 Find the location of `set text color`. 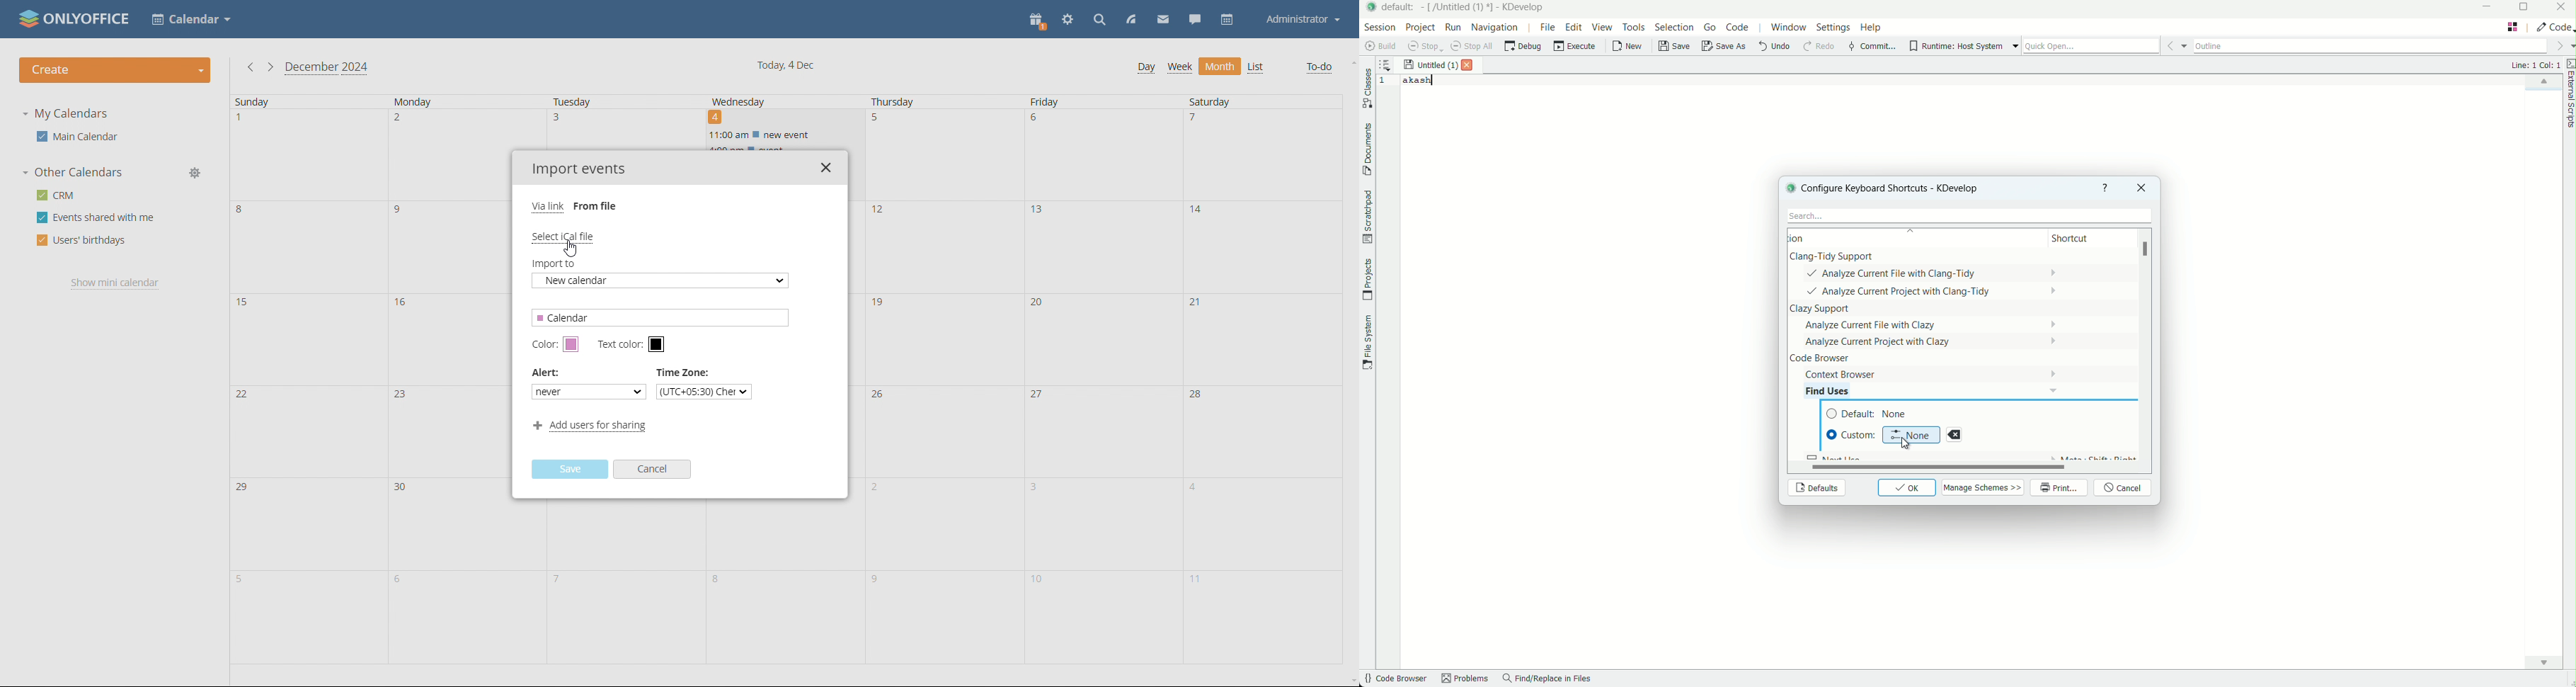

set text color is located at coordinates (657, 344).